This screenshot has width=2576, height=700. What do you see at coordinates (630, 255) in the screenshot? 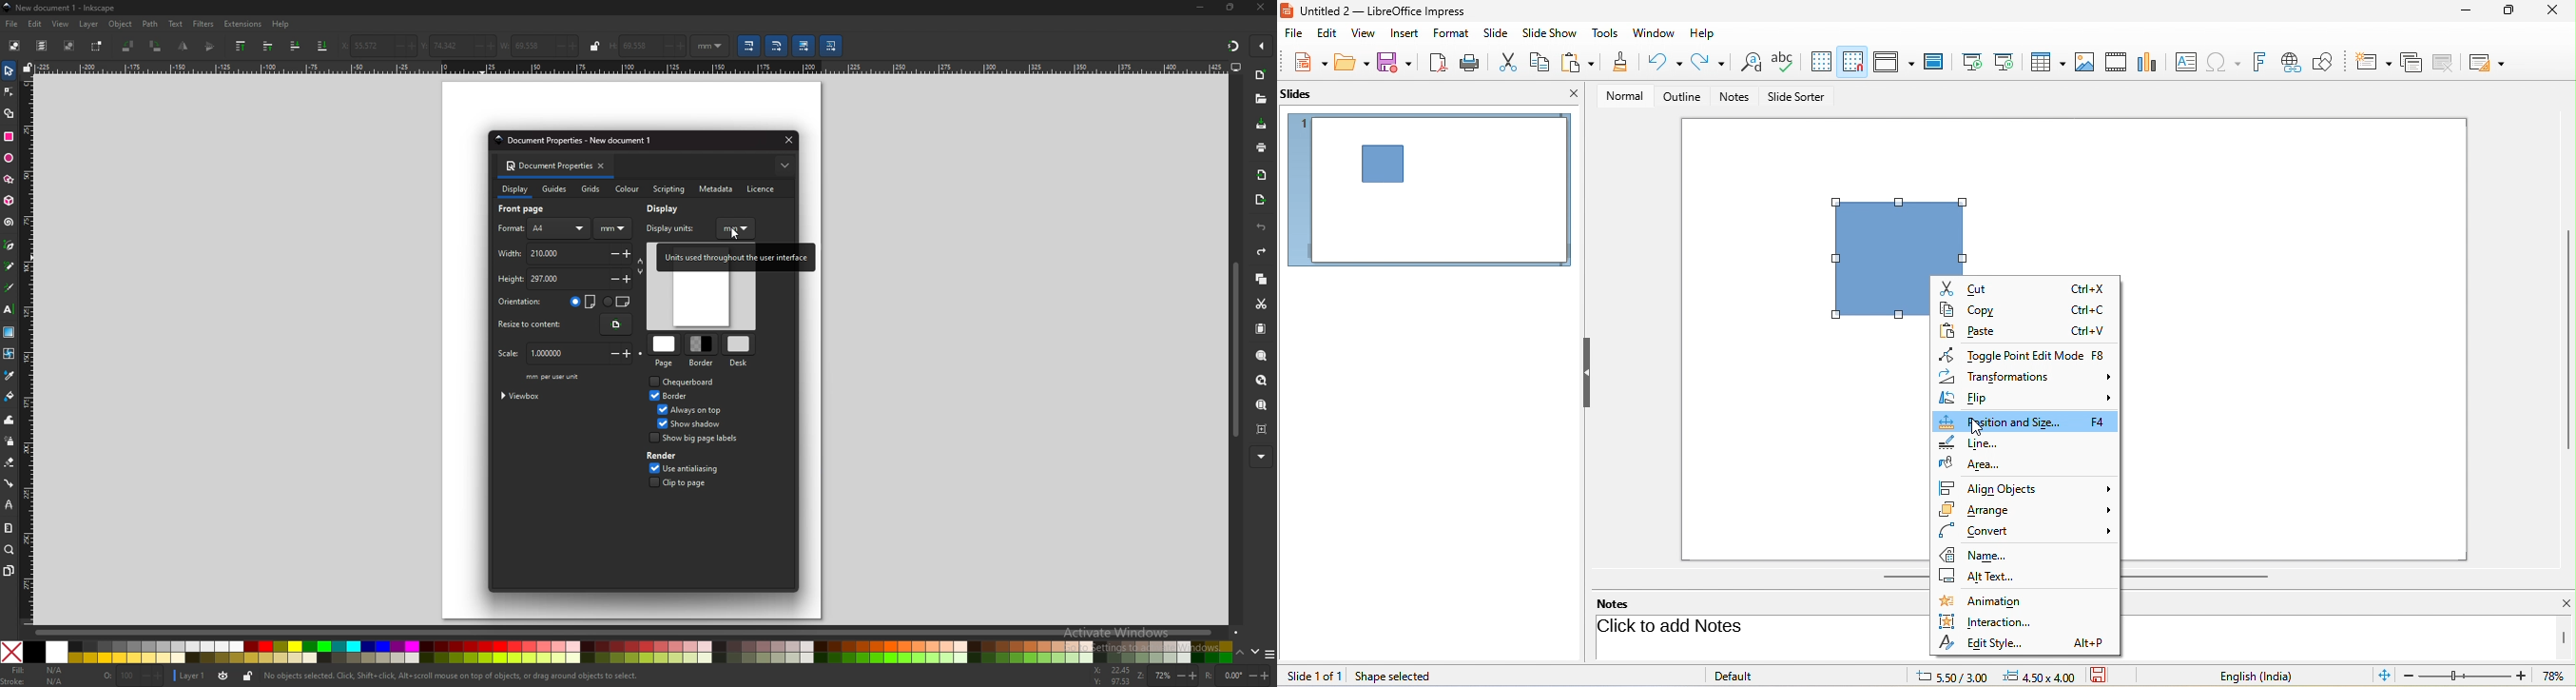
I see `+` at bounding box center [630, 255].